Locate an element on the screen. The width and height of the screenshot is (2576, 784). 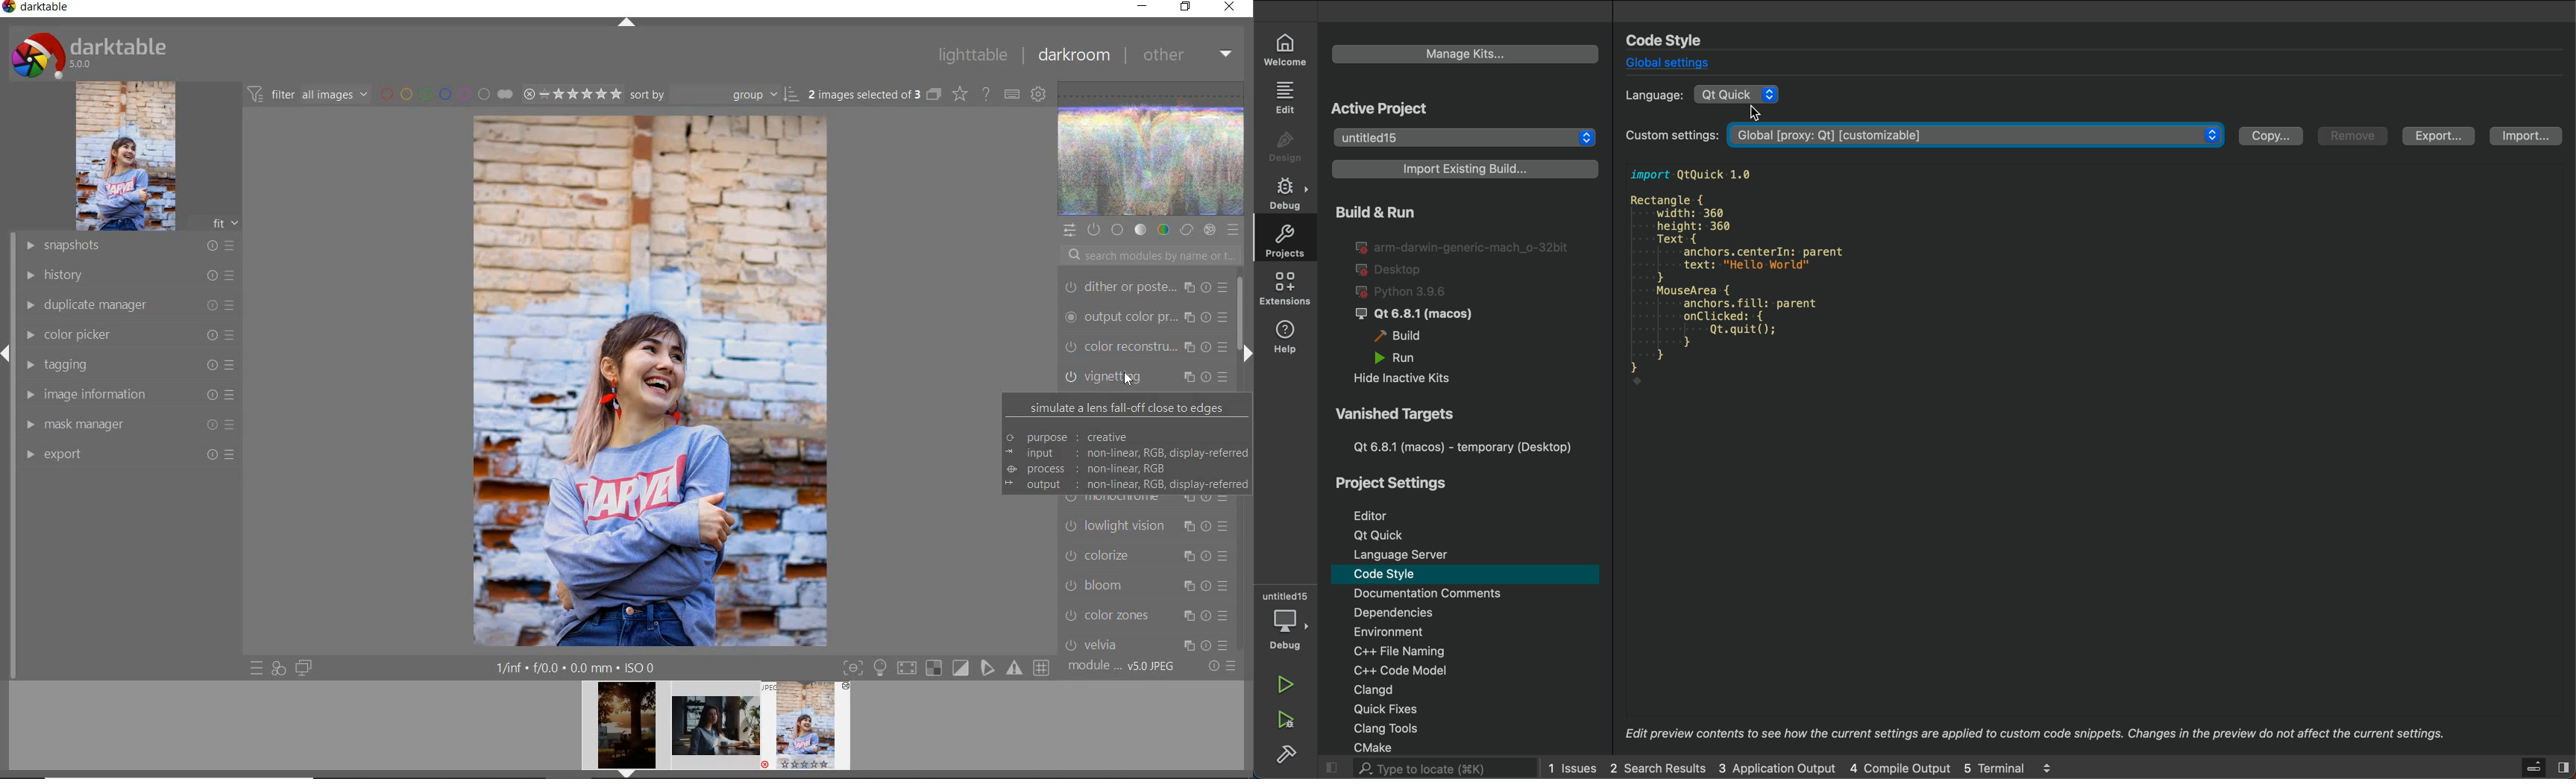
 is located at coordinates (1438, 595).